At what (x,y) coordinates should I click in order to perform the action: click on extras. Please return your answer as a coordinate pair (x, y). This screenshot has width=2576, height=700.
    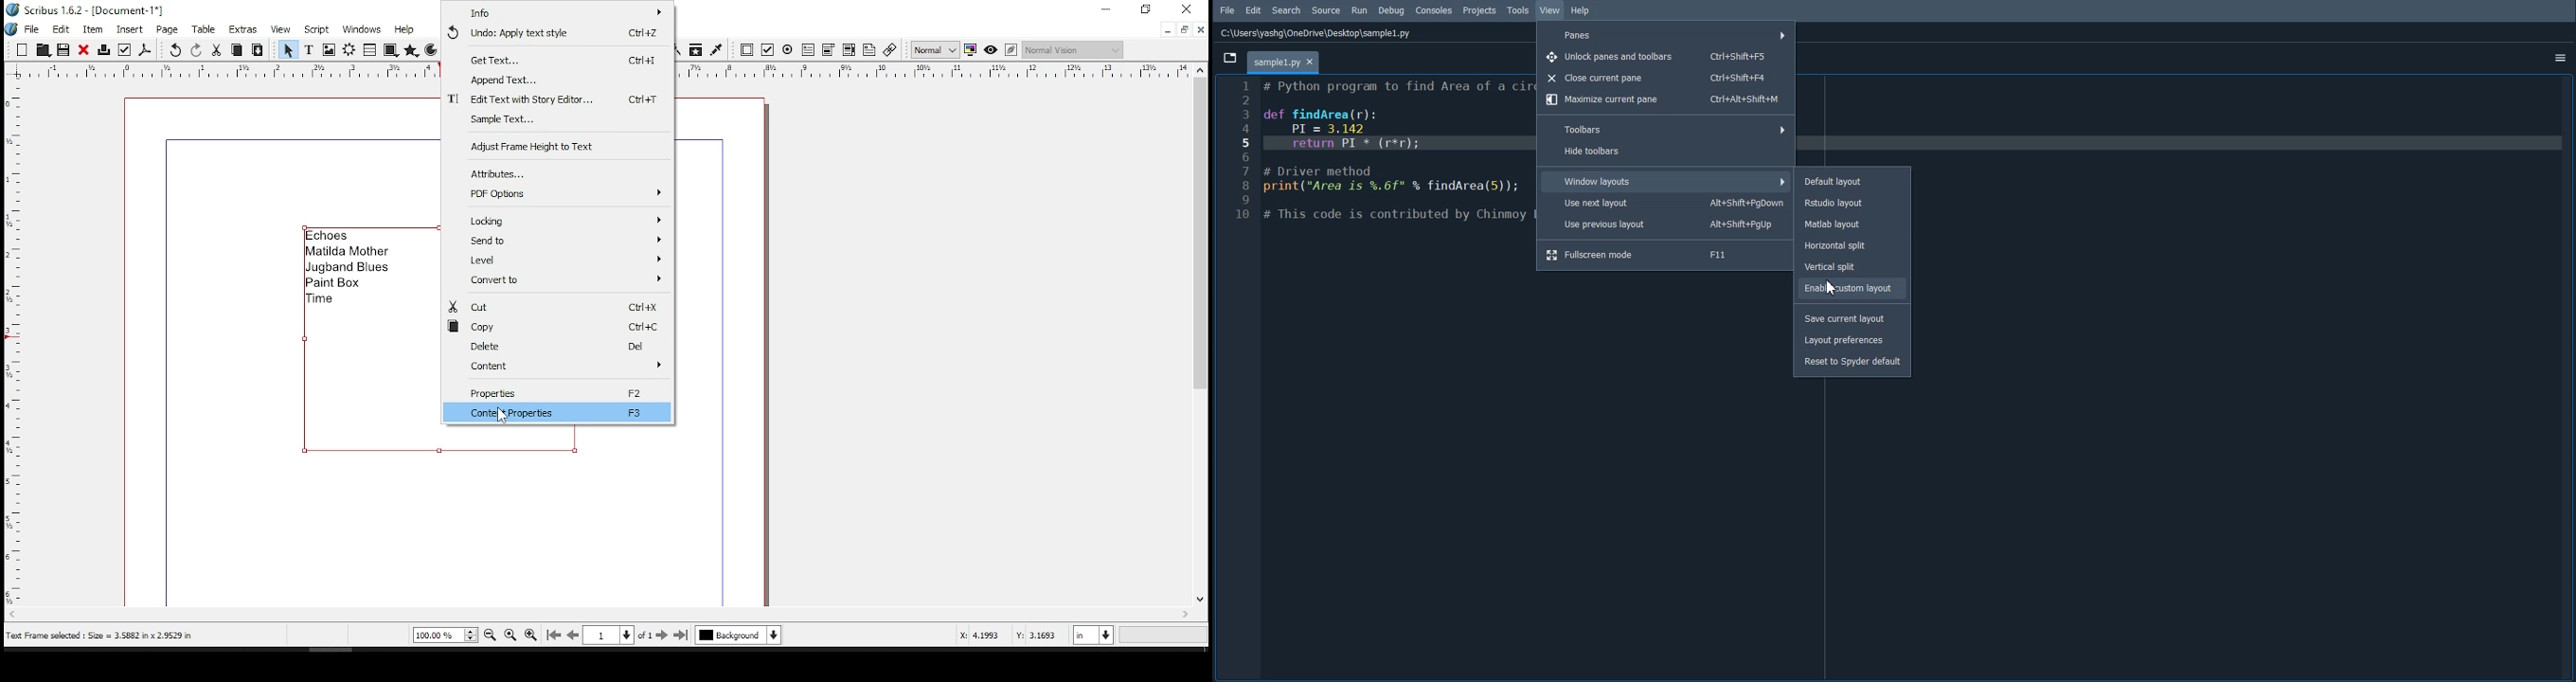
    Looking at the image, I should click on (244, 30).